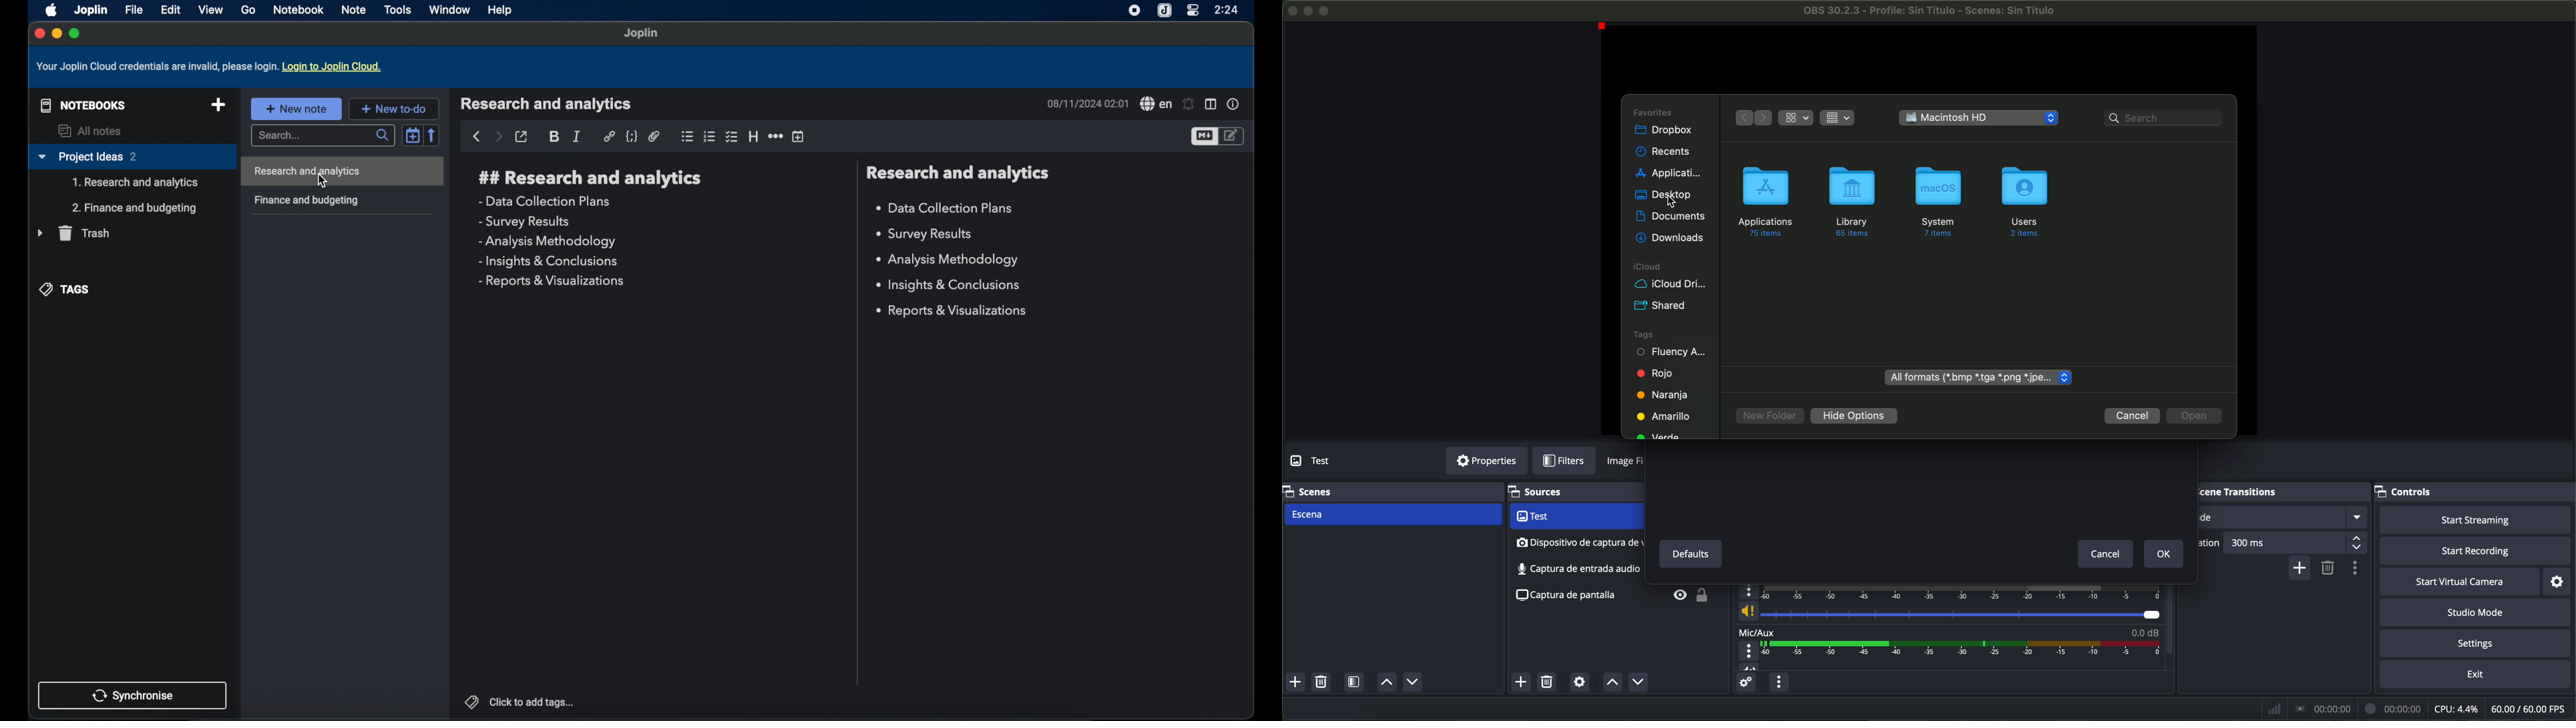 This screenshot has width=2576, height=728. Describe the element at coordinates (1413, 684) in the screenshot. I see `move scene down` at that location.